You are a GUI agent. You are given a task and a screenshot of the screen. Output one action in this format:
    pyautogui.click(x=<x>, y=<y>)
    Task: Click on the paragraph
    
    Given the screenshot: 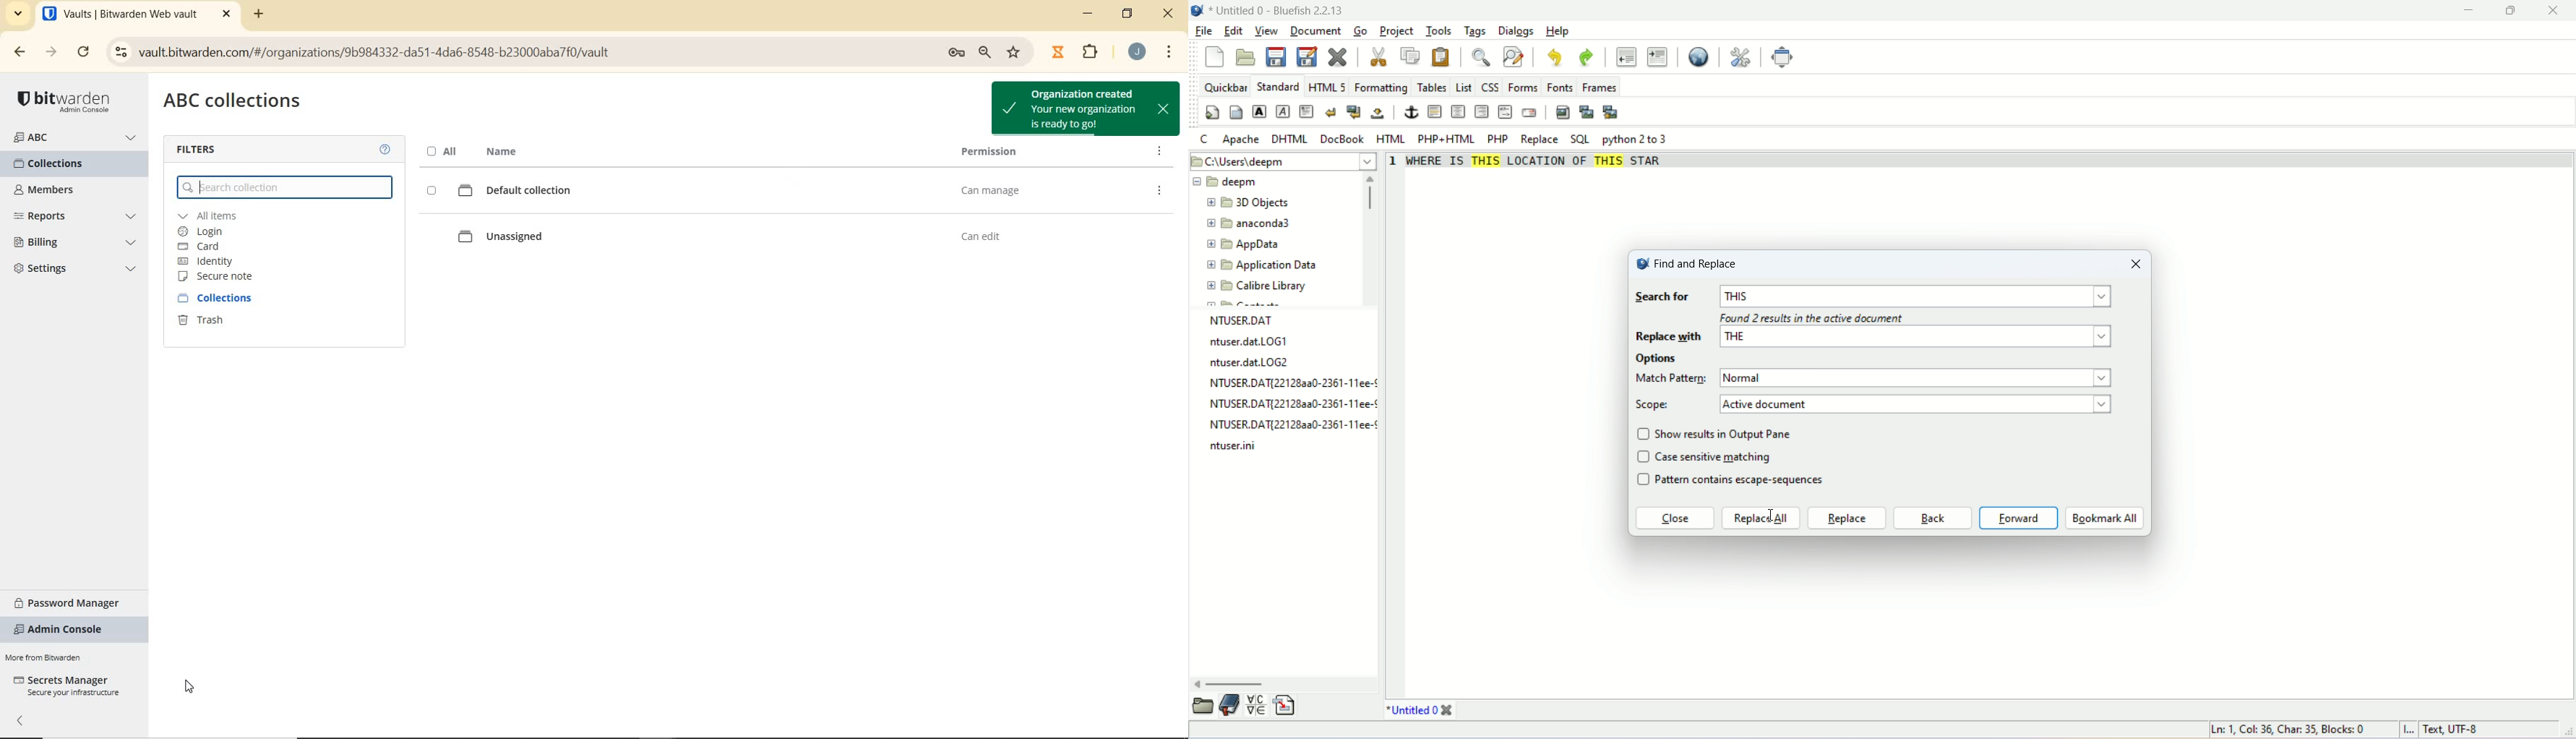 What is the action you would take?
    pyautogui.click(x=1308, y=111)
    